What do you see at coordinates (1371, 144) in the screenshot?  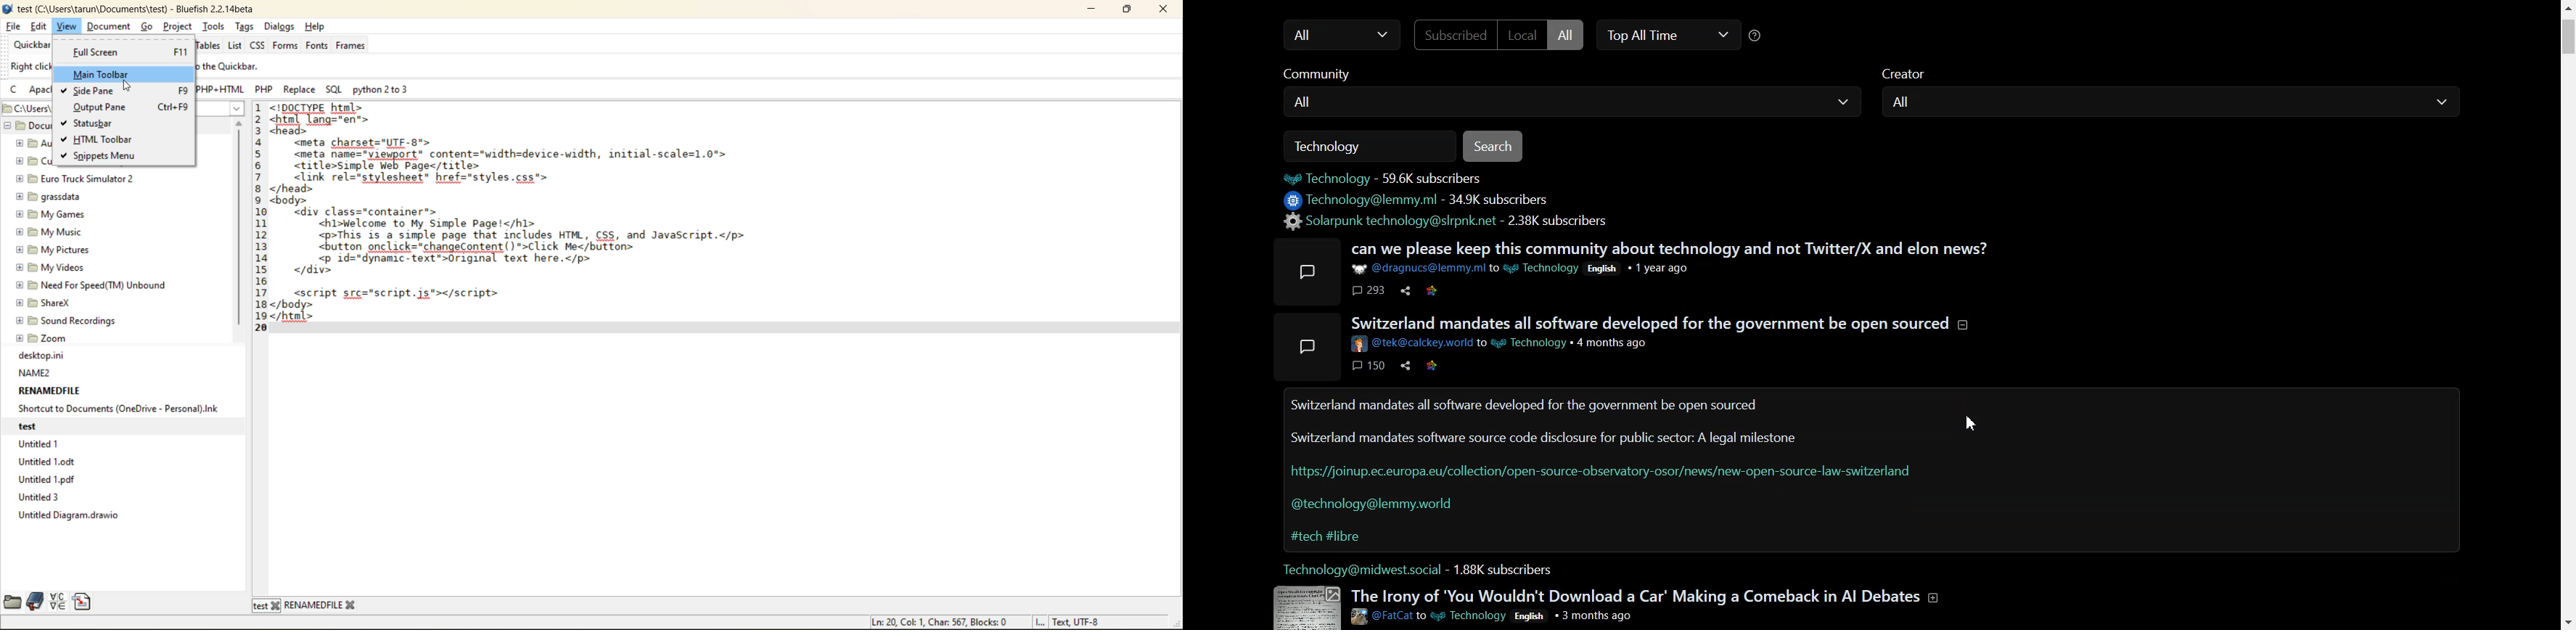 I see `Technology` at bounding box center [1371, 144].